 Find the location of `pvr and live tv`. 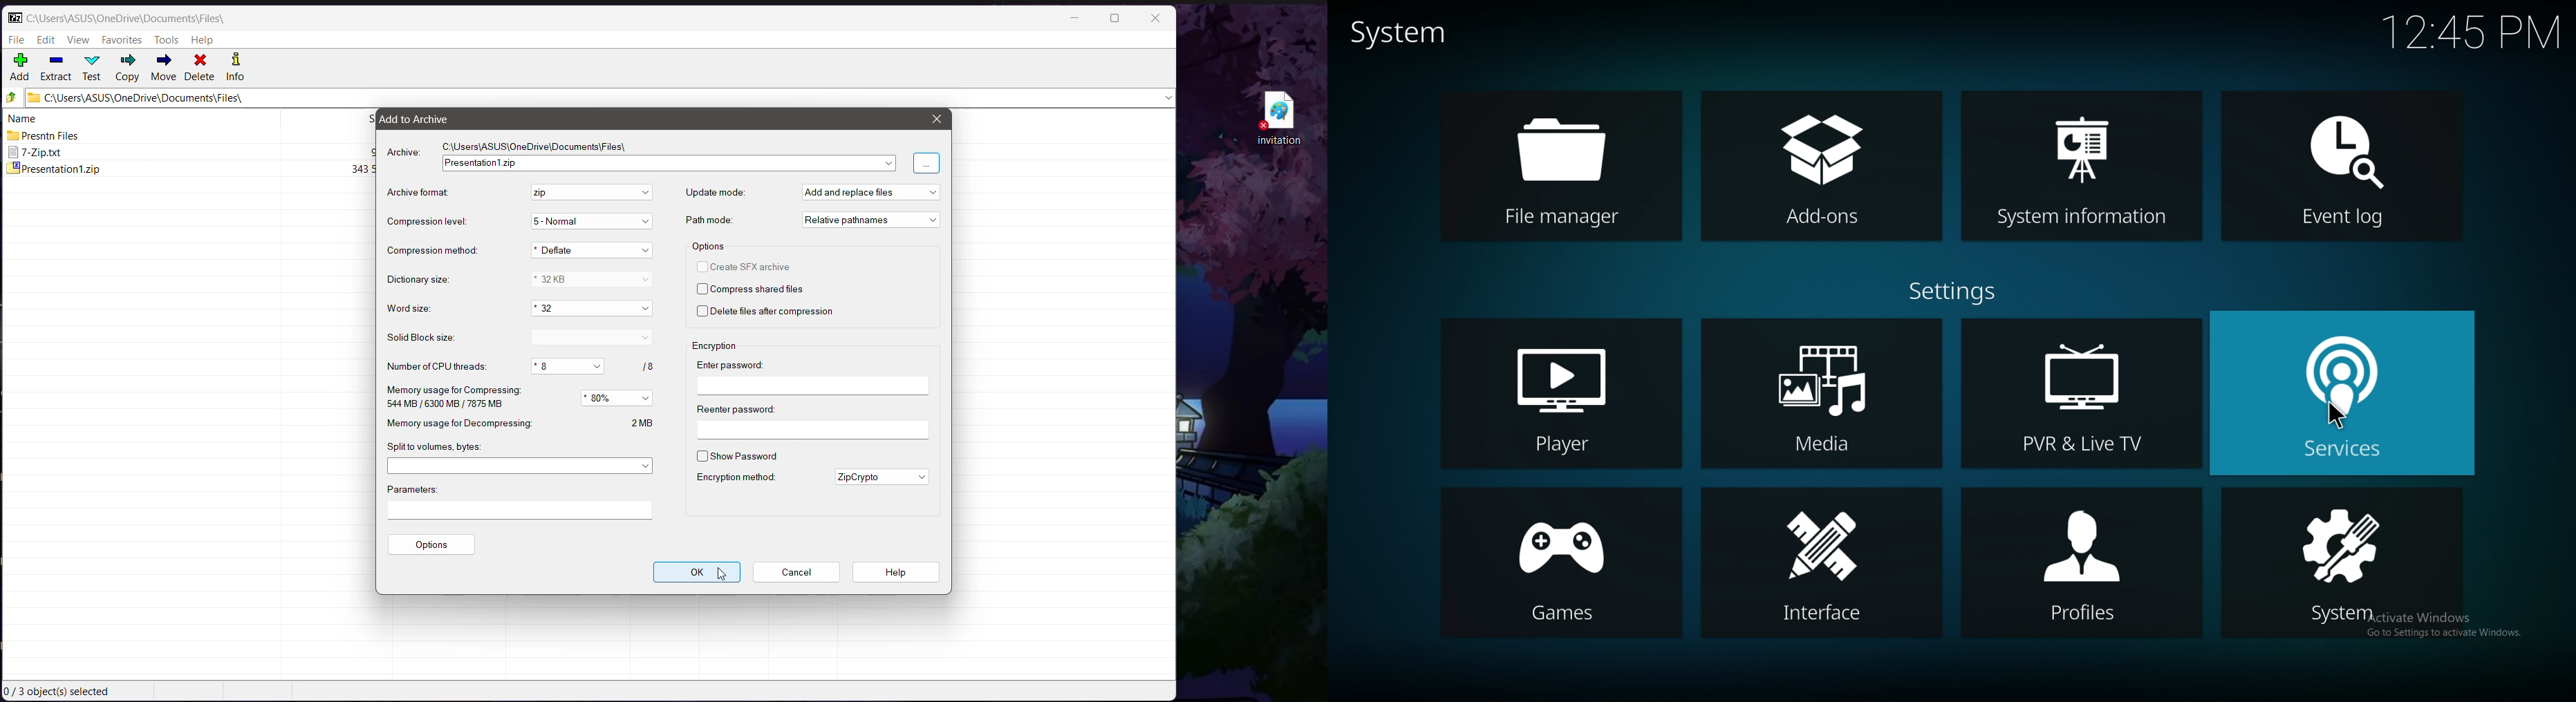

pvr and live tv is located at coordinates (2081, 394).